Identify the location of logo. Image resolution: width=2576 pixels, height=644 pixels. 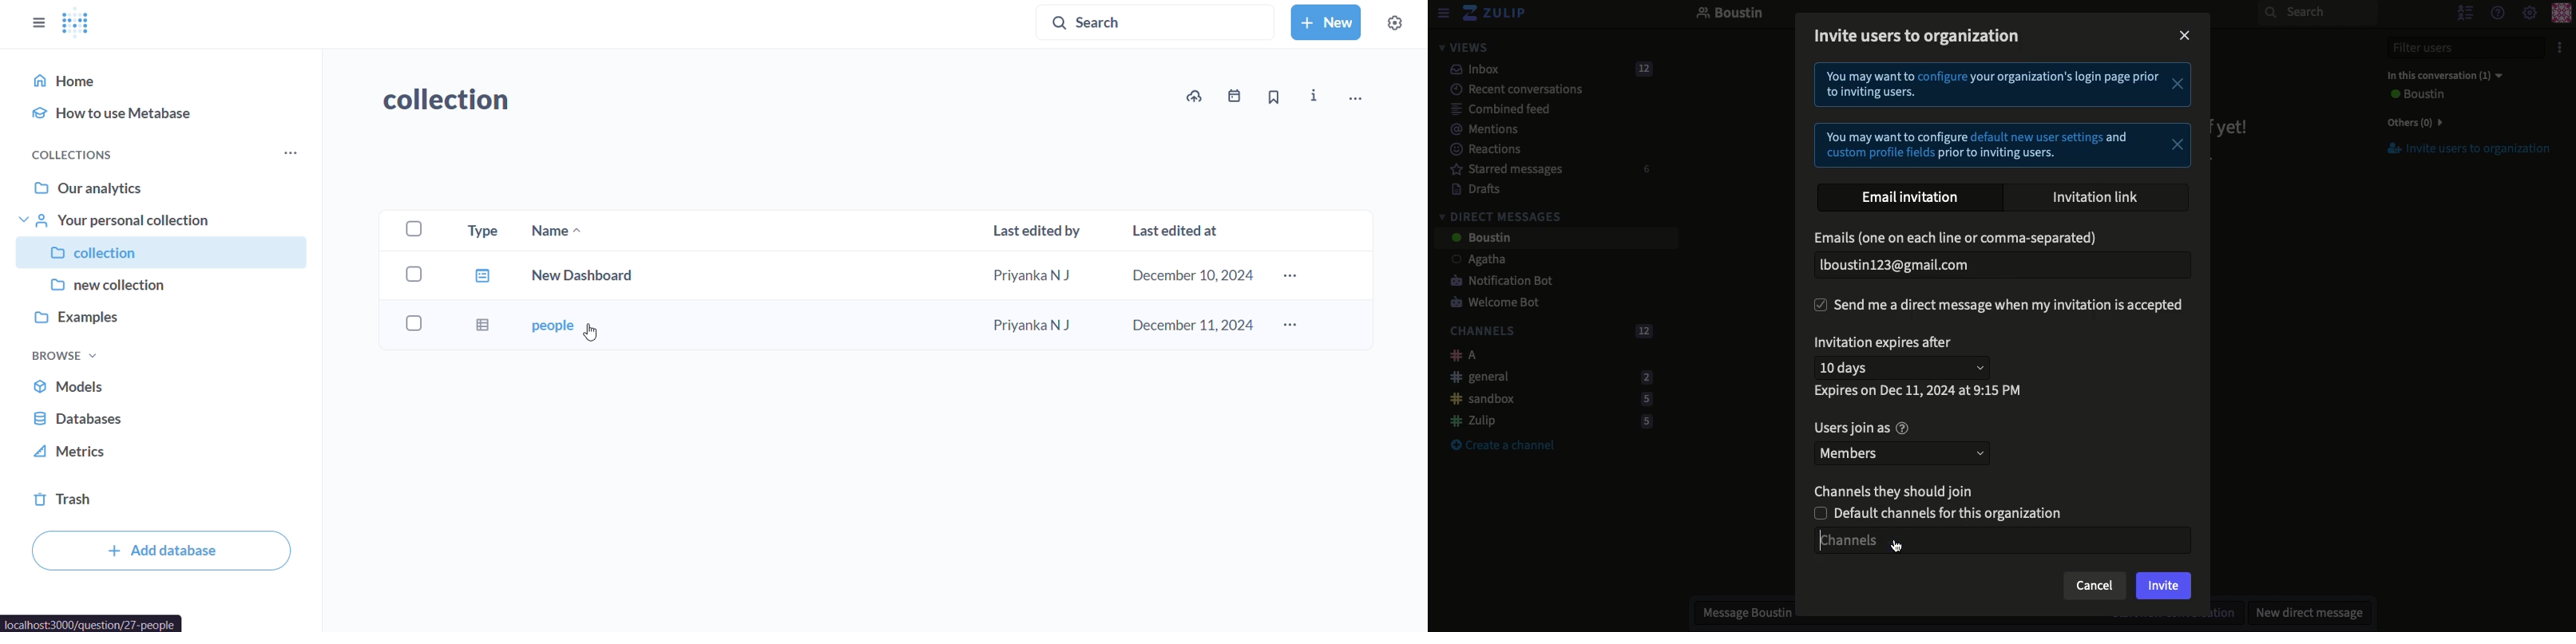
(83, 24).